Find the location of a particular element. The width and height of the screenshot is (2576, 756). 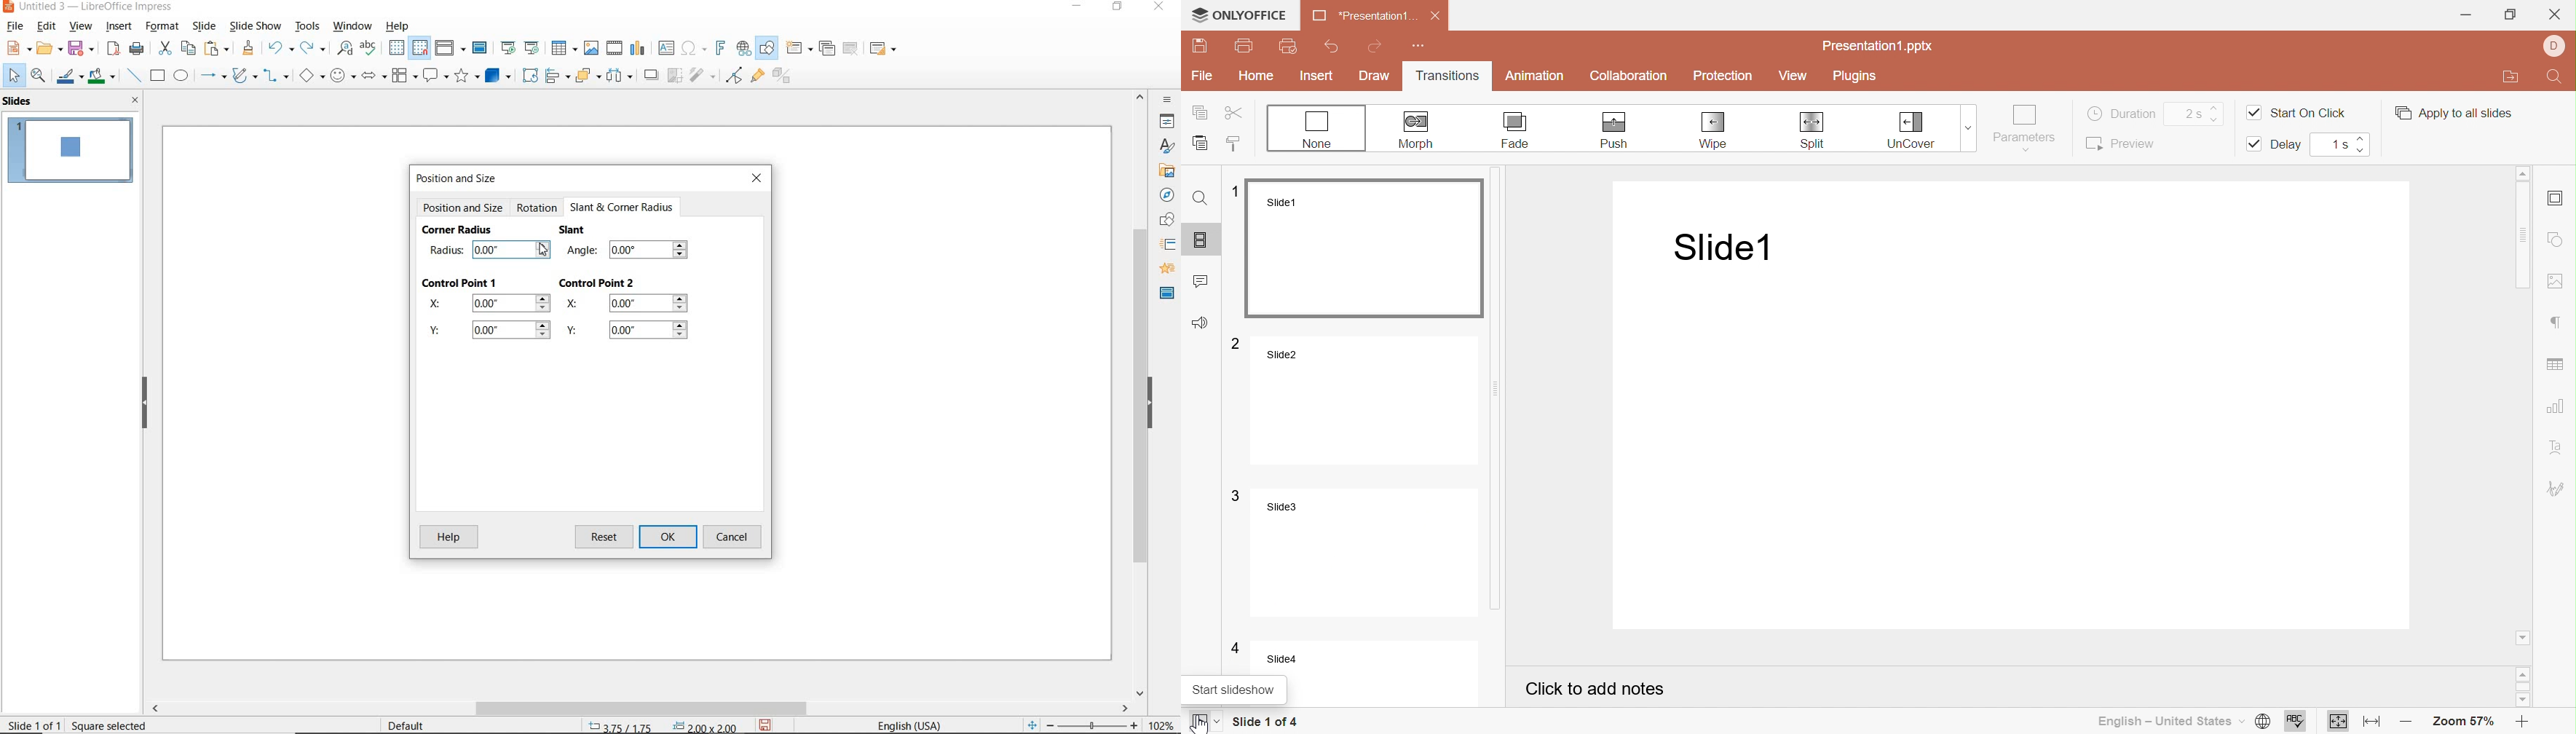

Paste is located at coordinates (1202, 143).